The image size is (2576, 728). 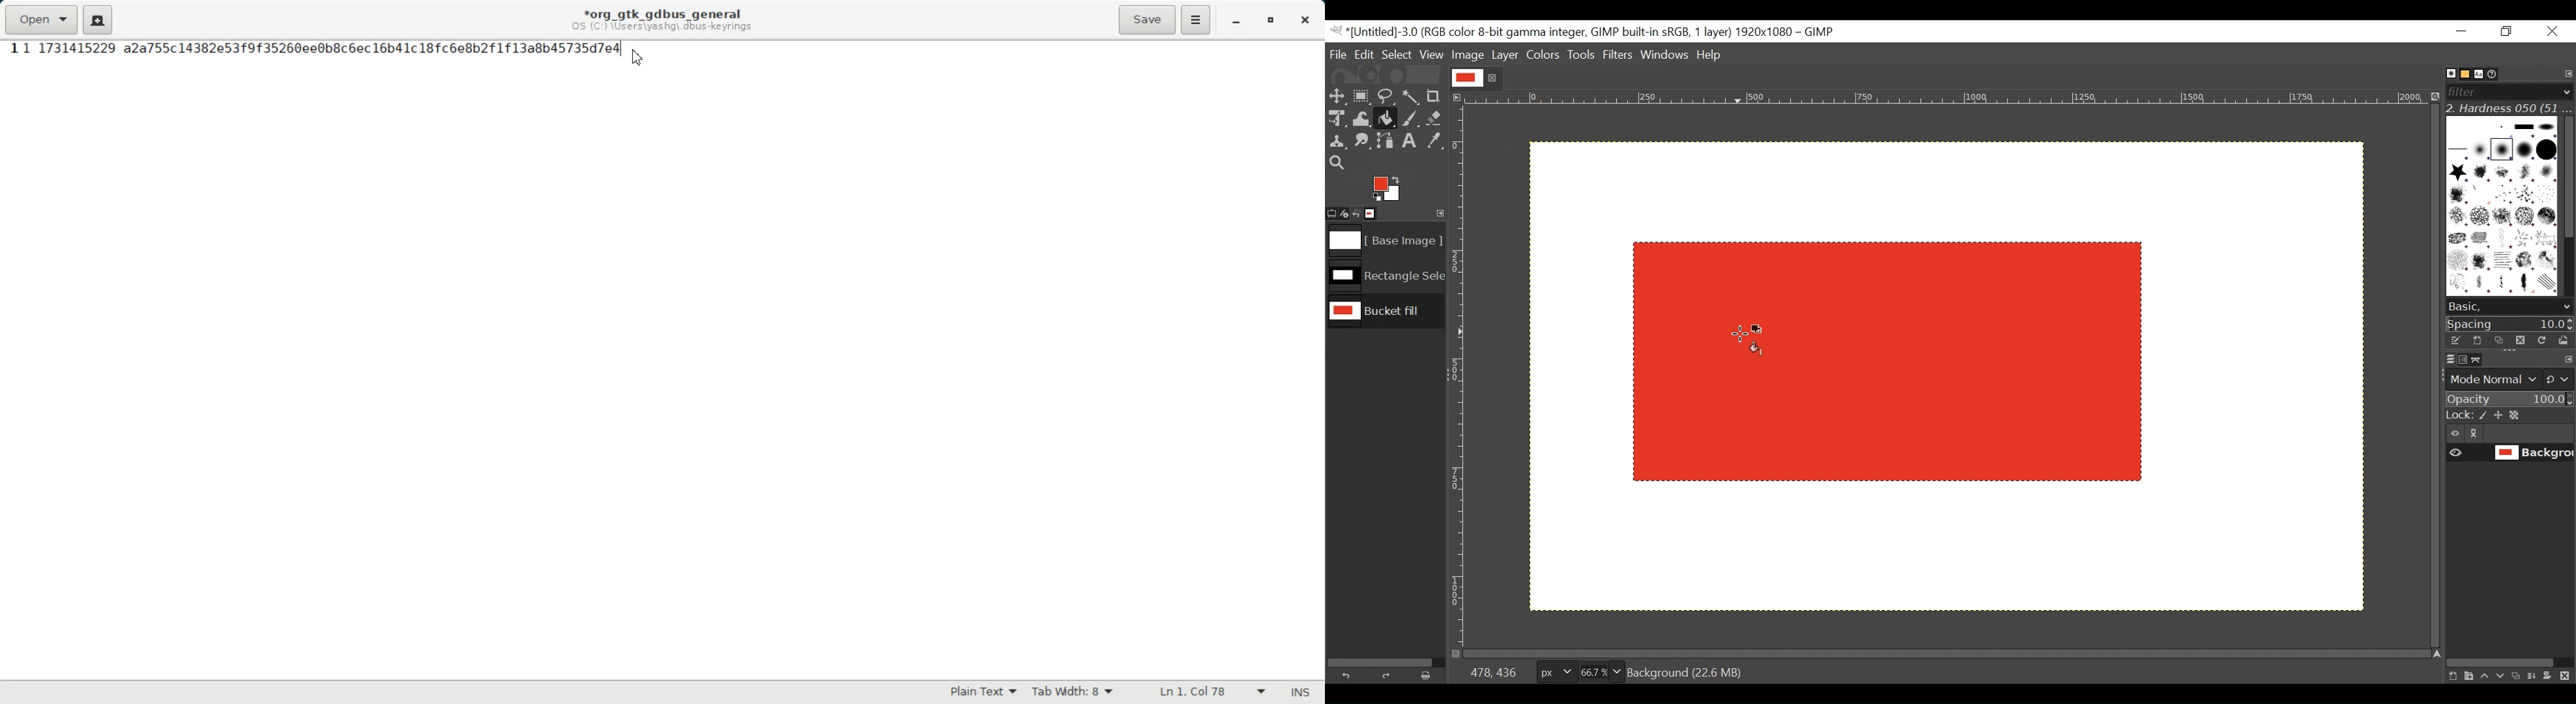 I want to click on Minimize, so click(x=2462, y=31).